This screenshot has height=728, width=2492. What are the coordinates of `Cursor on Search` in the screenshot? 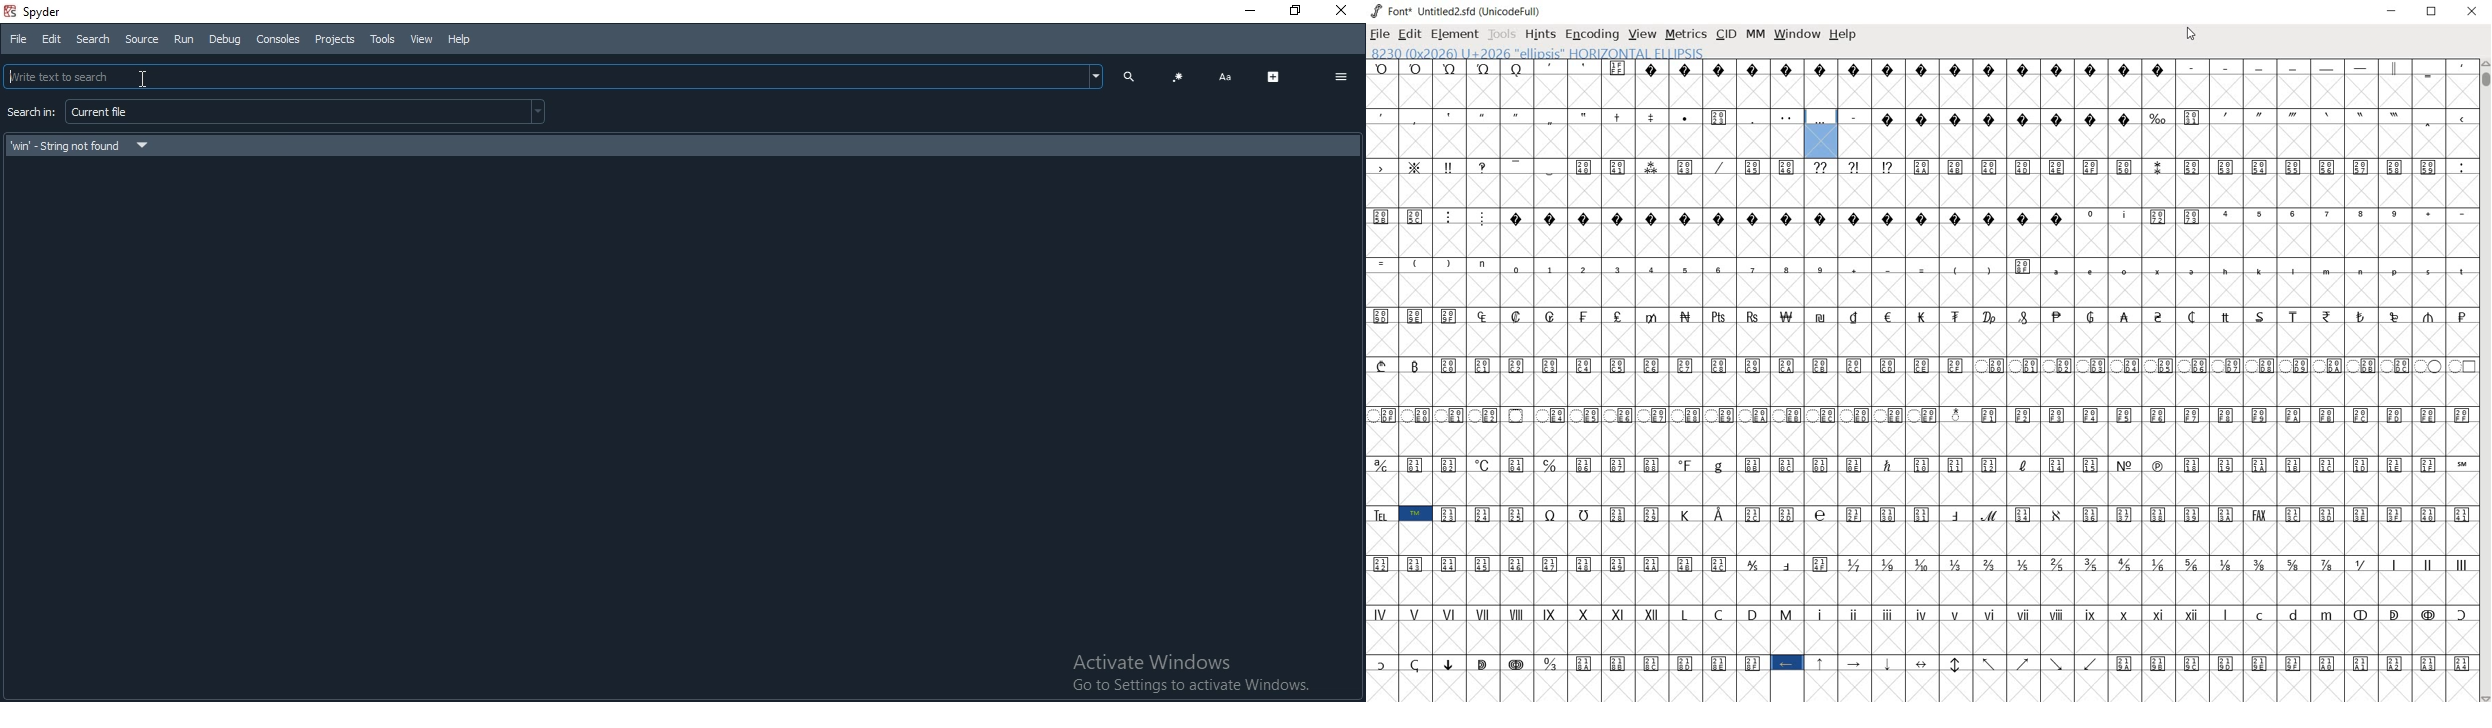 It's located at (143, 79).